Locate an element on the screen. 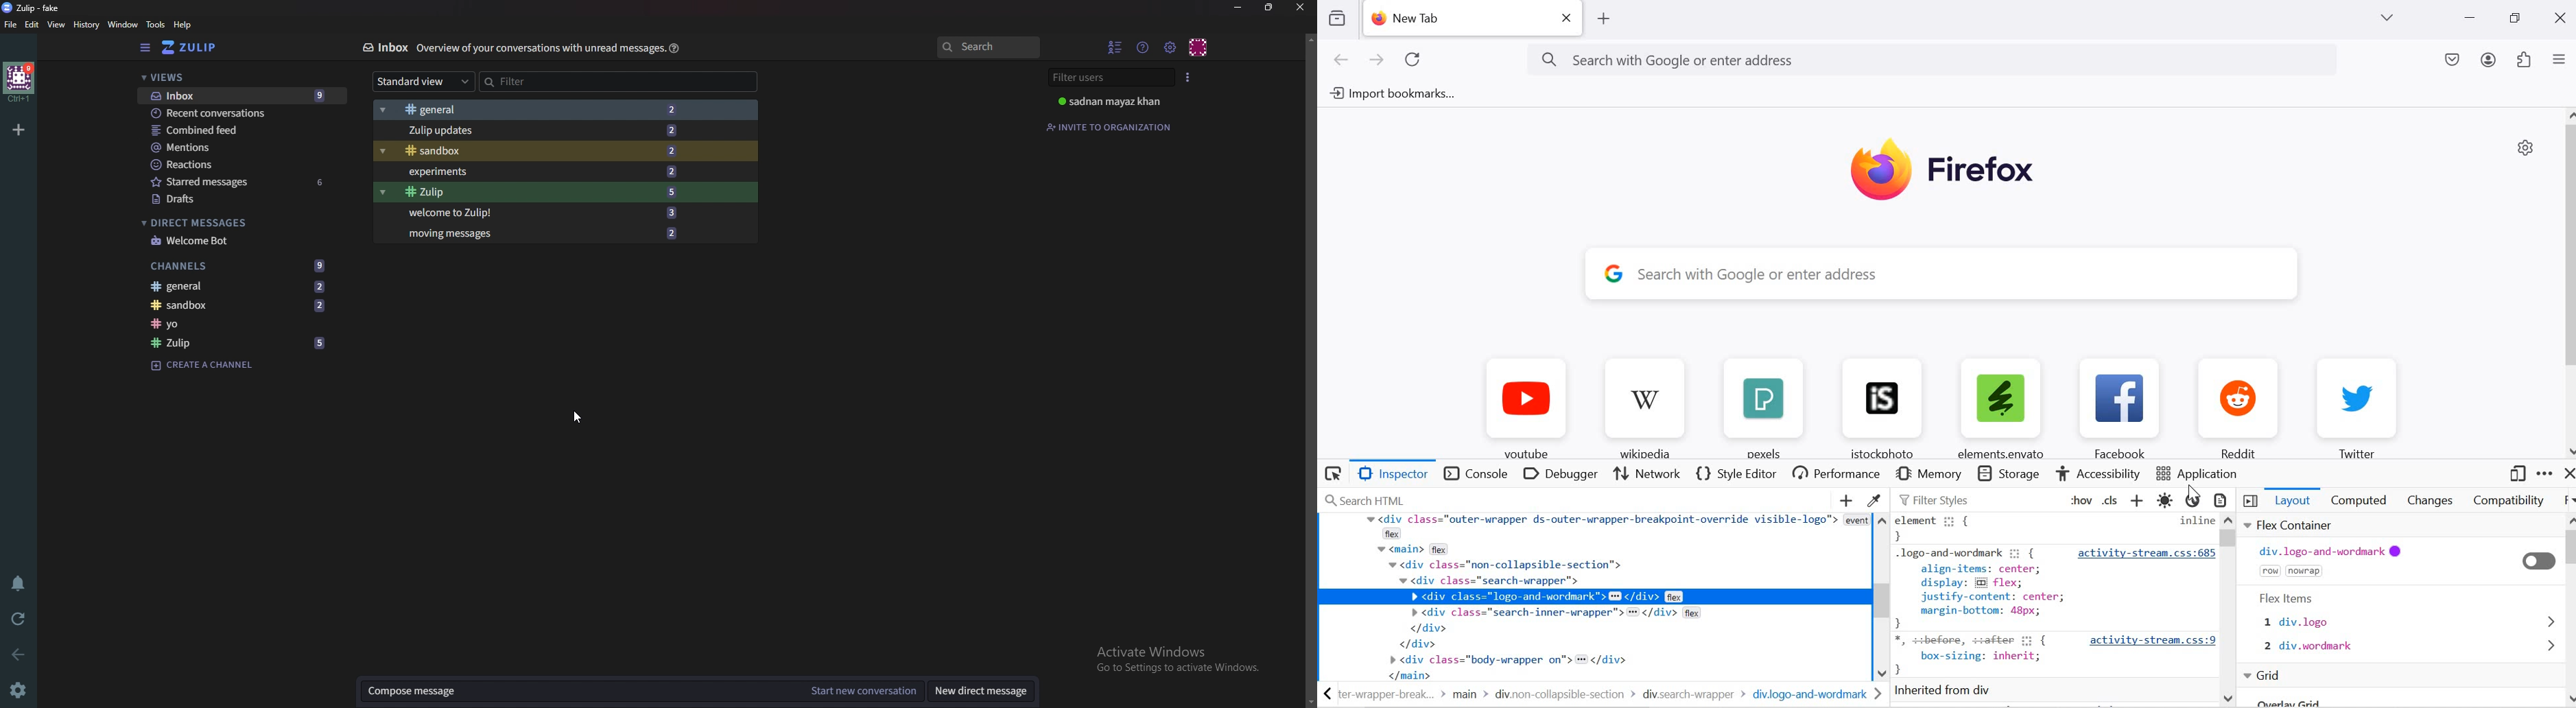 The height and width of the screenshot is (728, 2576). channels is located at coordinates (237, 266).